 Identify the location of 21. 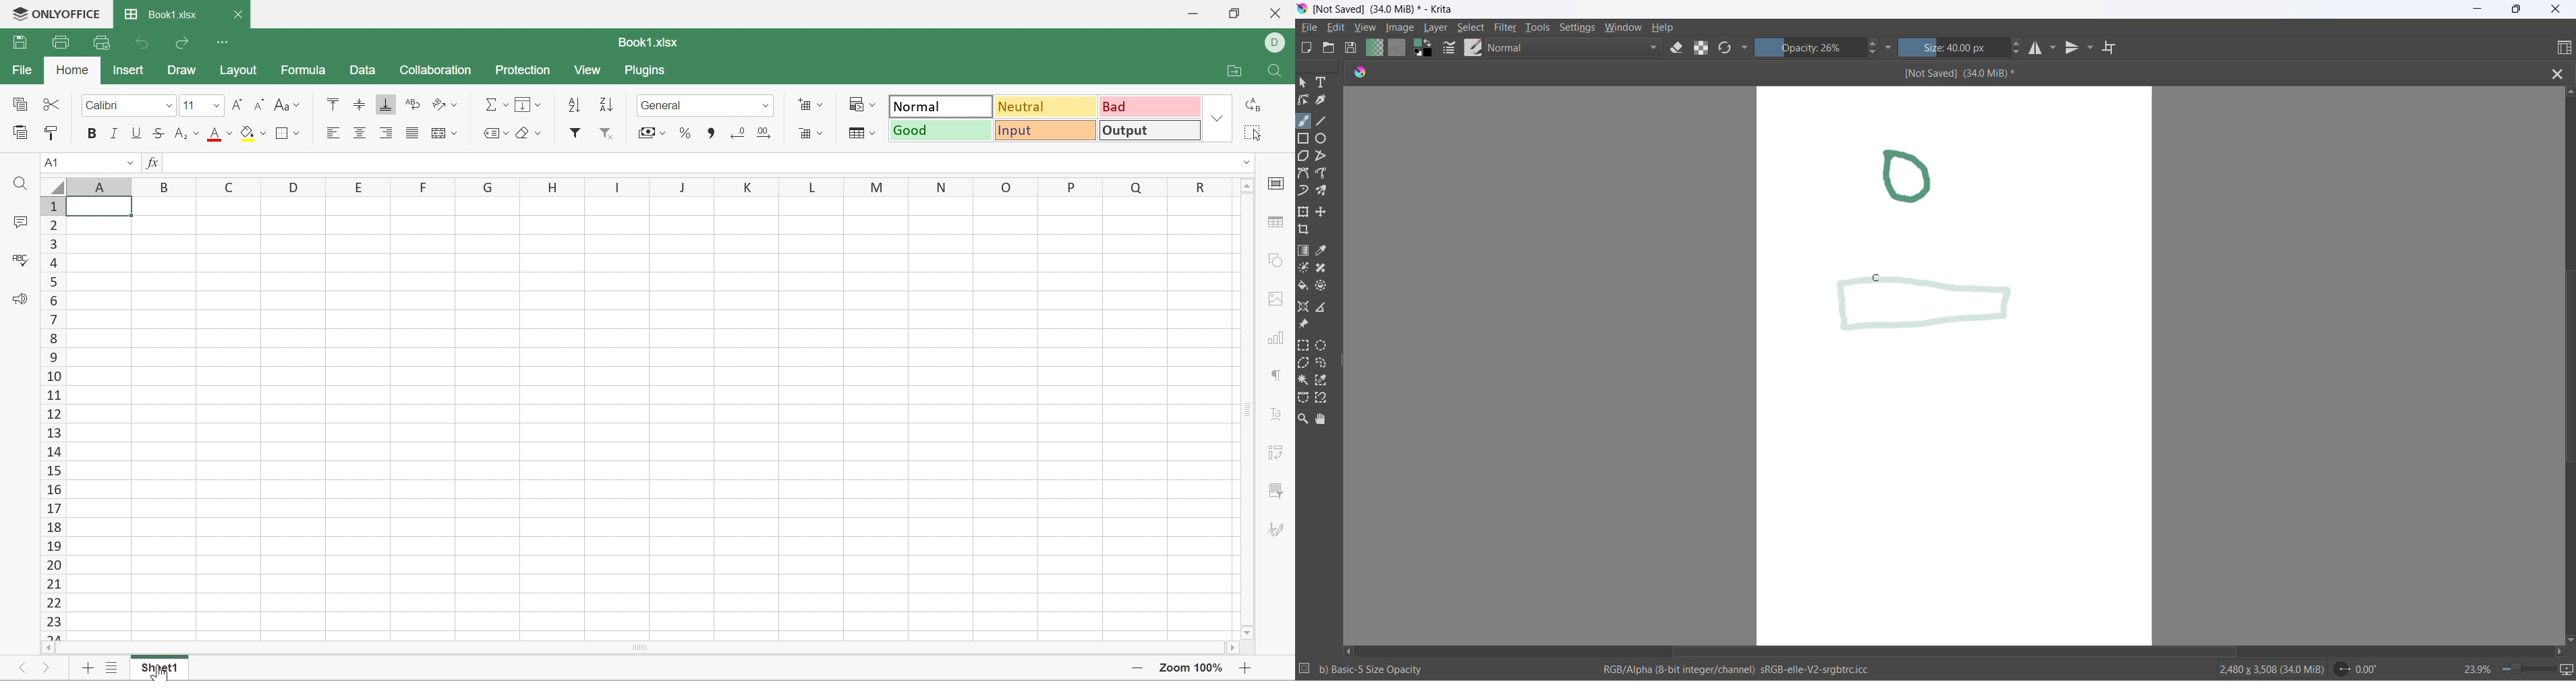
(50, 582).